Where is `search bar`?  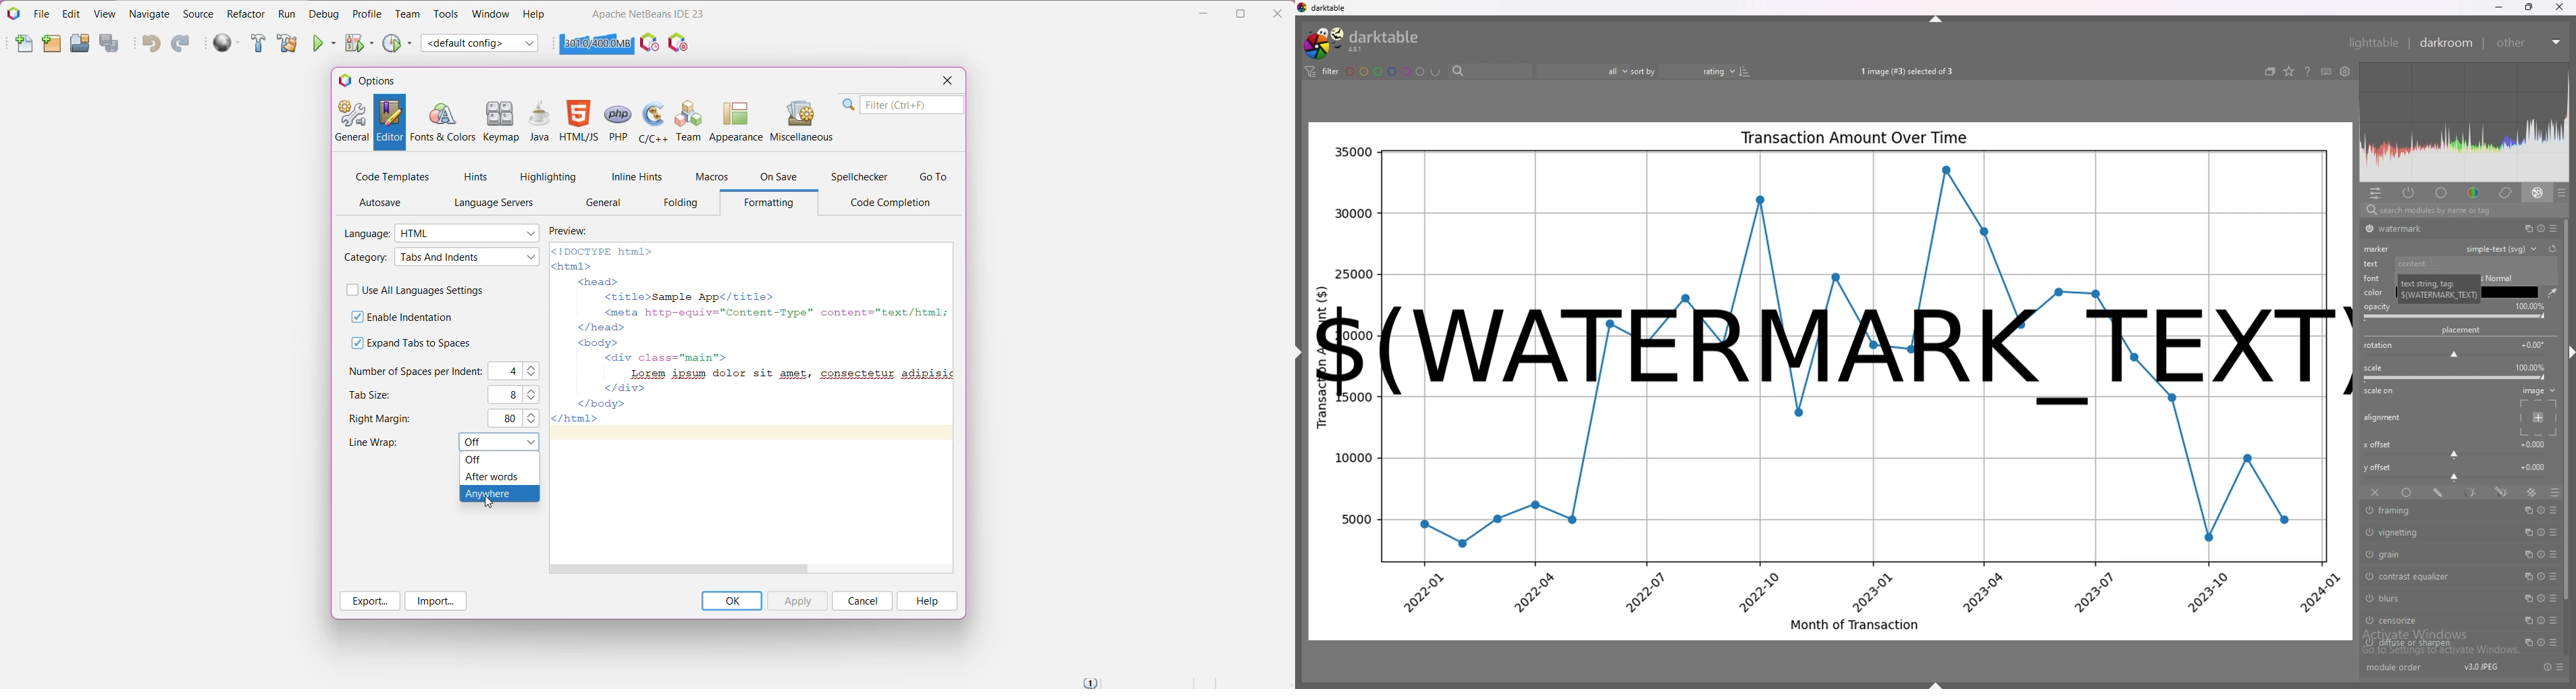
search bar is located at coordinates (2460, 211).